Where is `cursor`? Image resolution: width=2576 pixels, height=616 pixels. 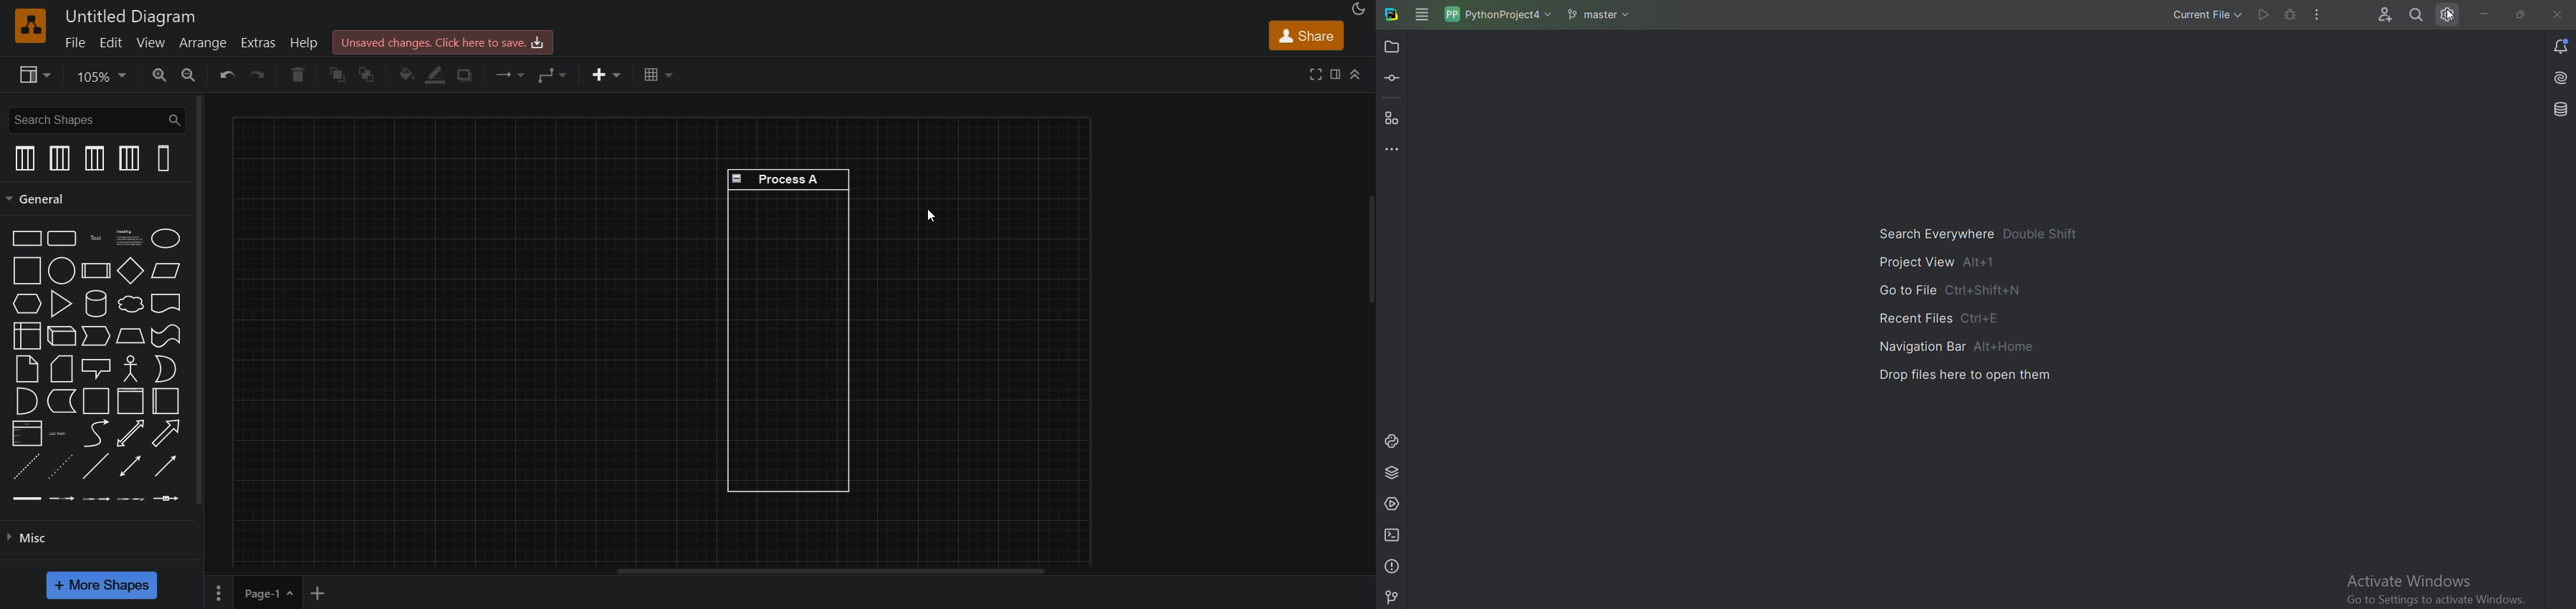
cursor is located at coordinates (935, 216).